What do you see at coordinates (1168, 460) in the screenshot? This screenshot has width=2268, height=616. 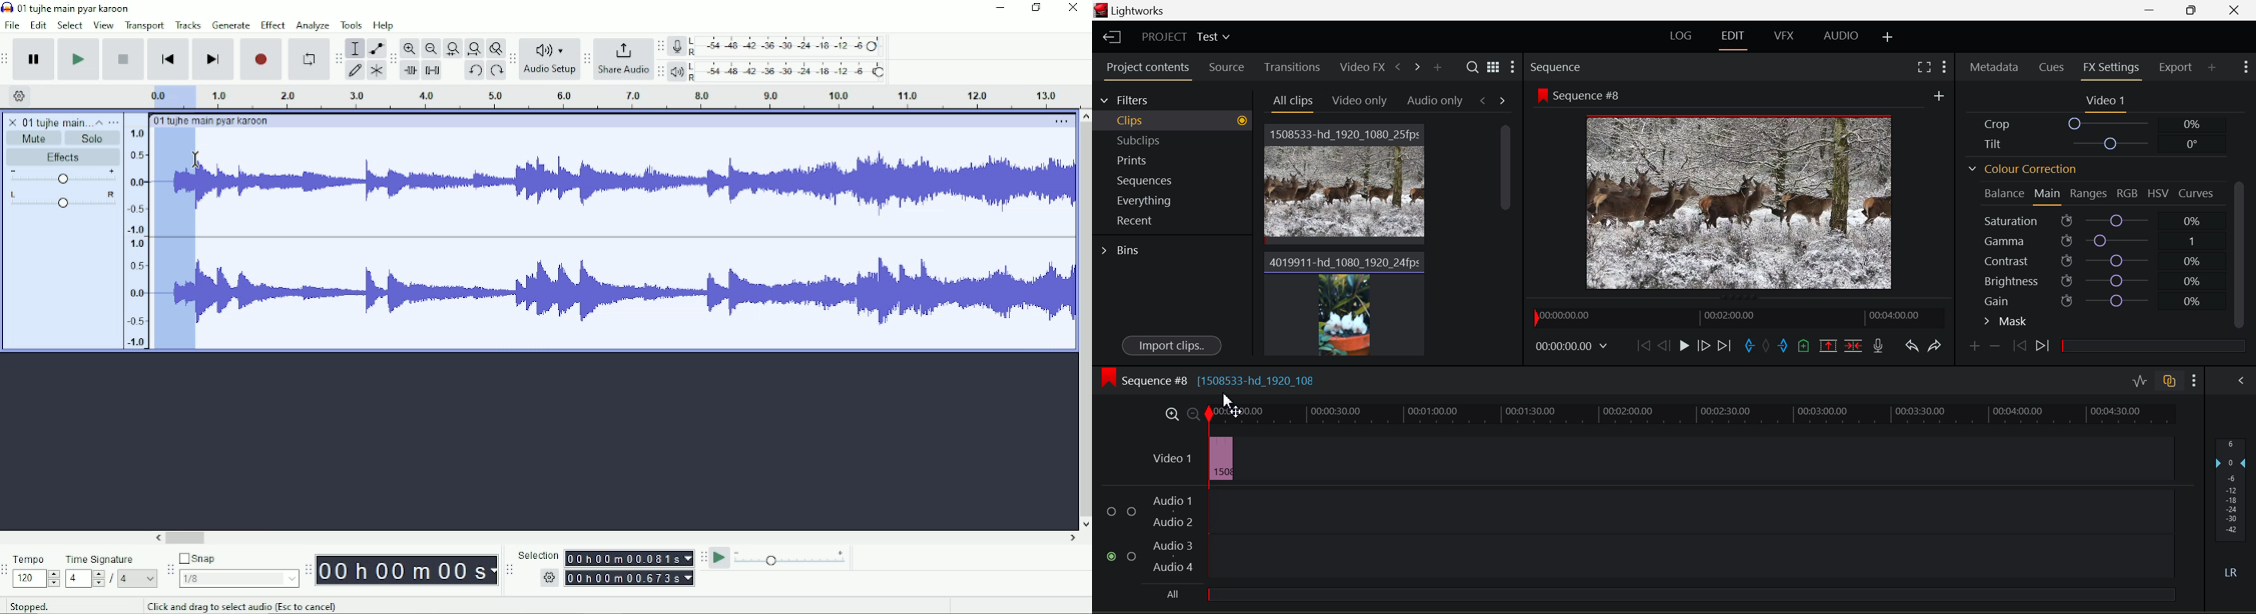 I see `Video Timeline` at bounding box center [1168, 460].